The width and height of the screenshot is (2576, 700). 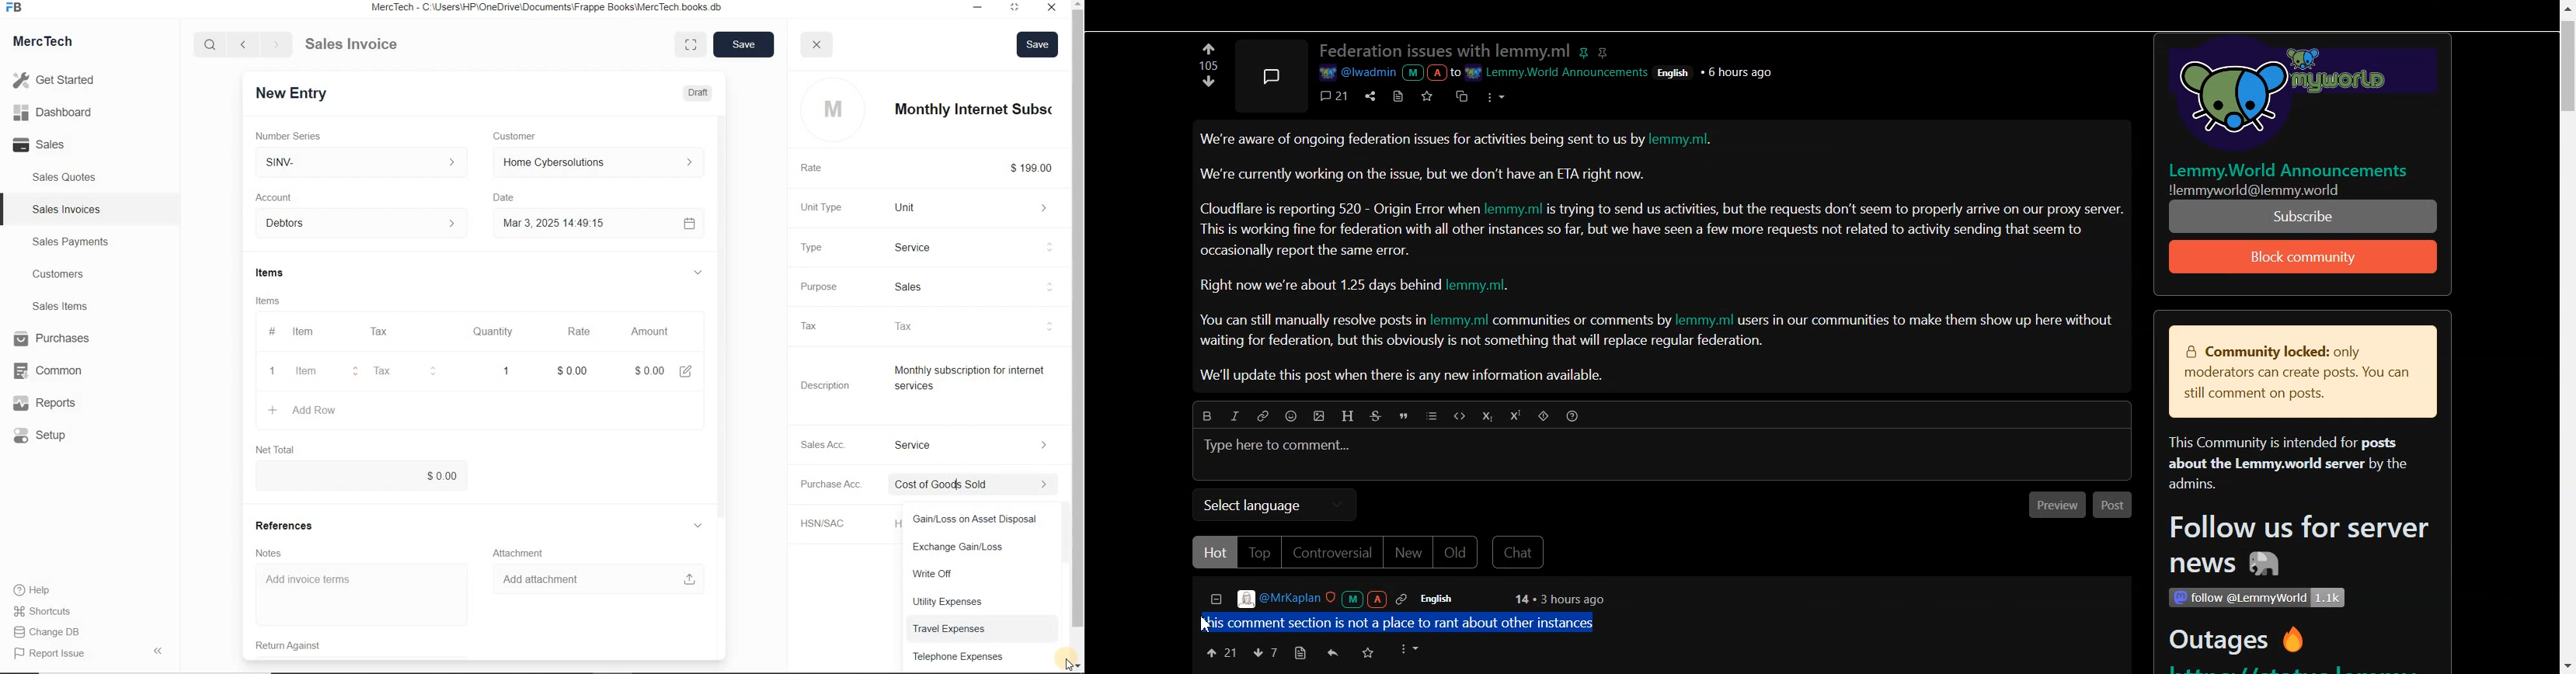 I want to click on SINV-, so click(x=368, y=162).